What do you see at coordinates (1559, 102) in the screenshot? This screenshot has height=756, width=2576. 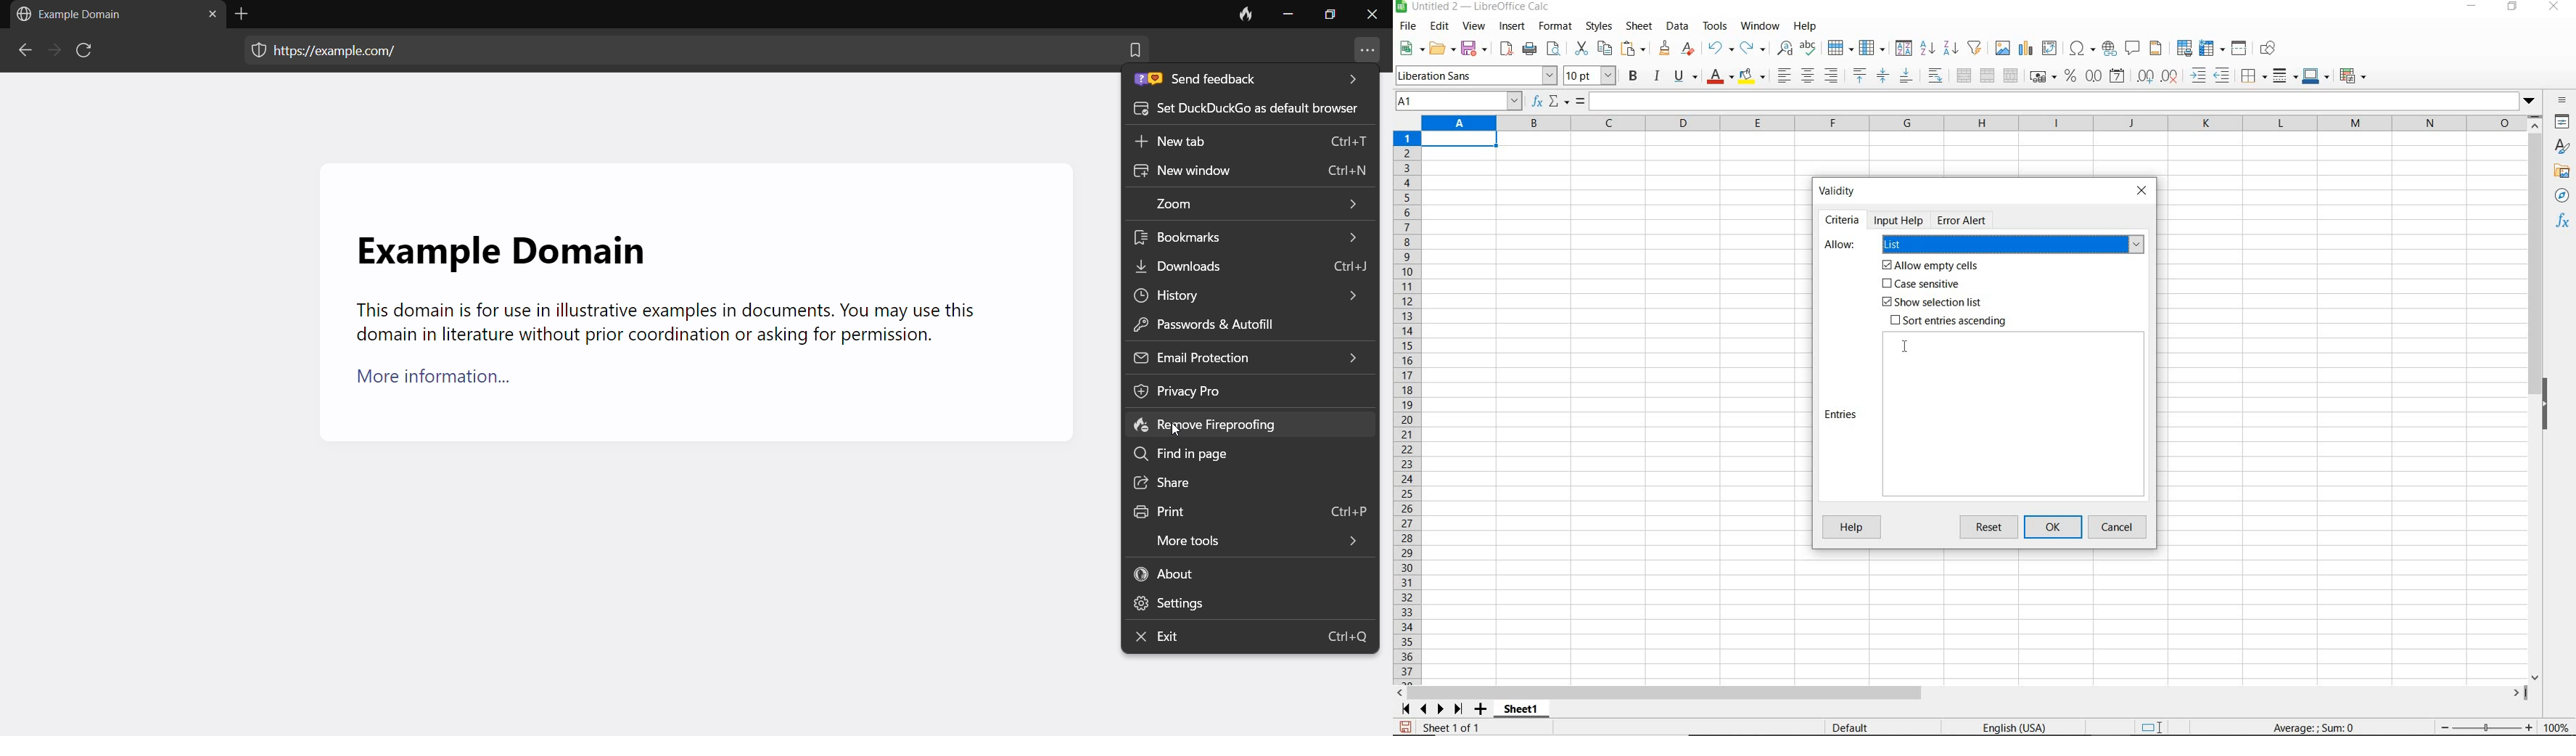 I see `select function` at bounding box center [1559, 102].